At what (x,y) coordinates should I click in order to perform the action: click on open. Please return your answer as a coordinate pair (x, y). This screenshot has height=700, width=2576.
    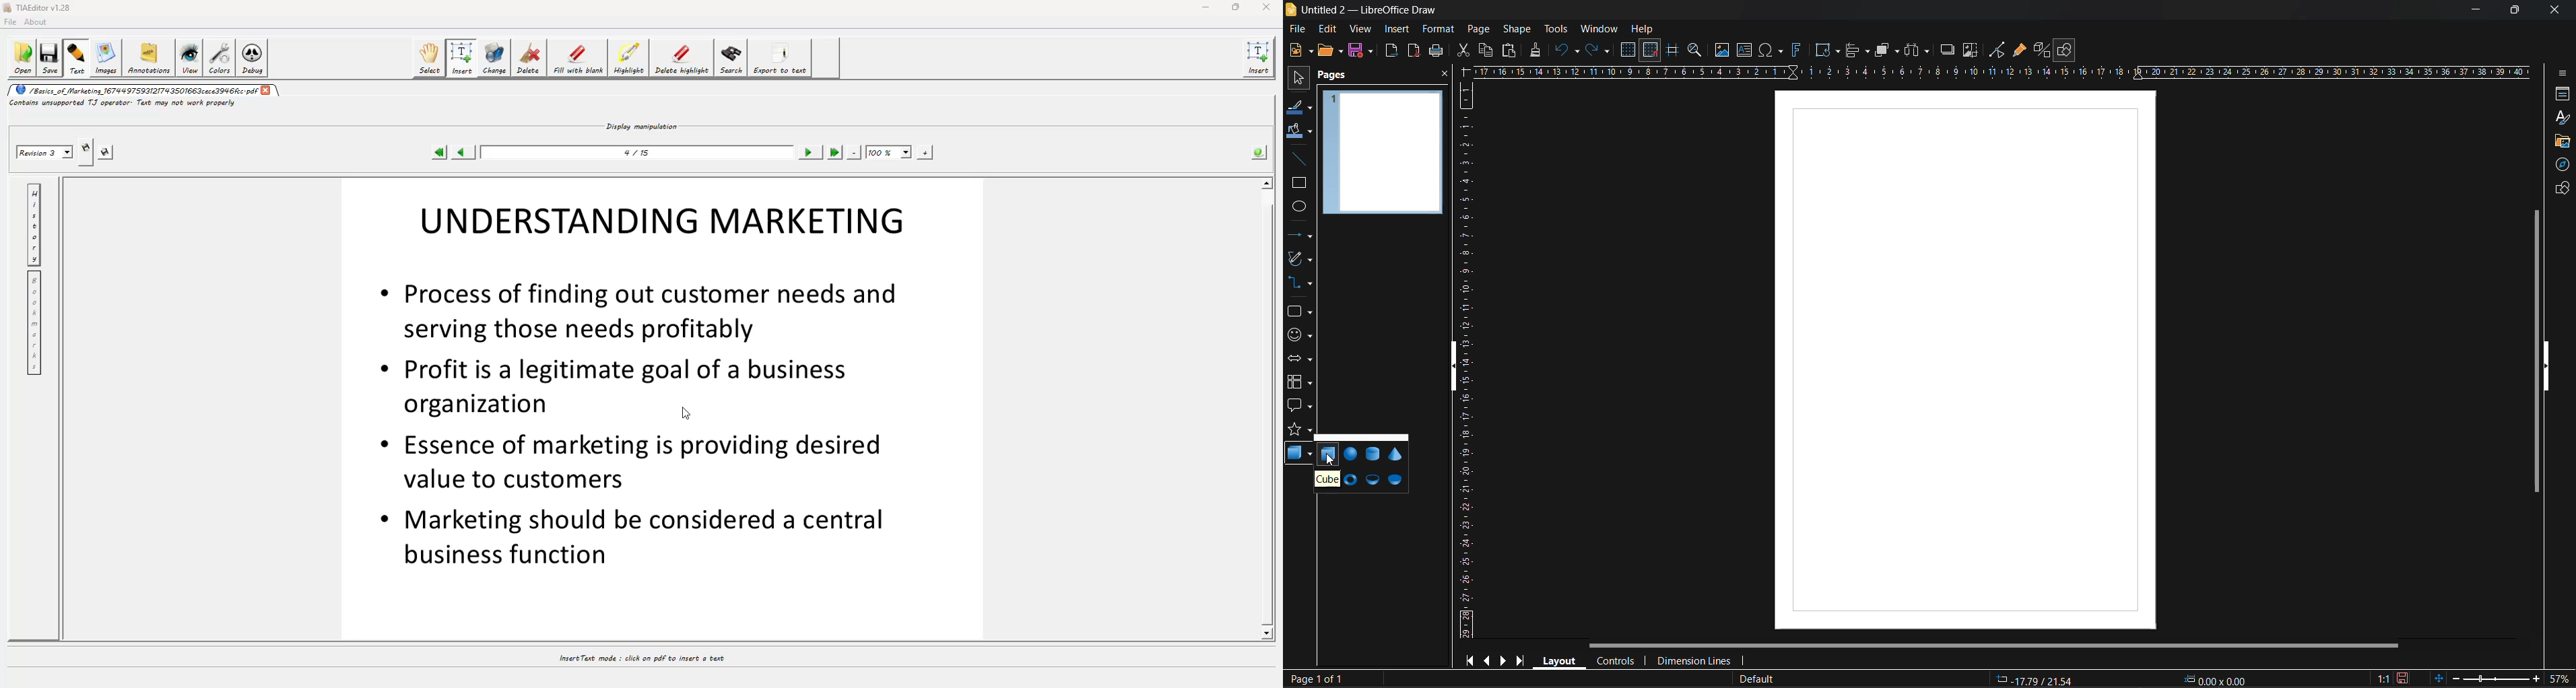
    Looking at the image, I should click on (1329, 50).